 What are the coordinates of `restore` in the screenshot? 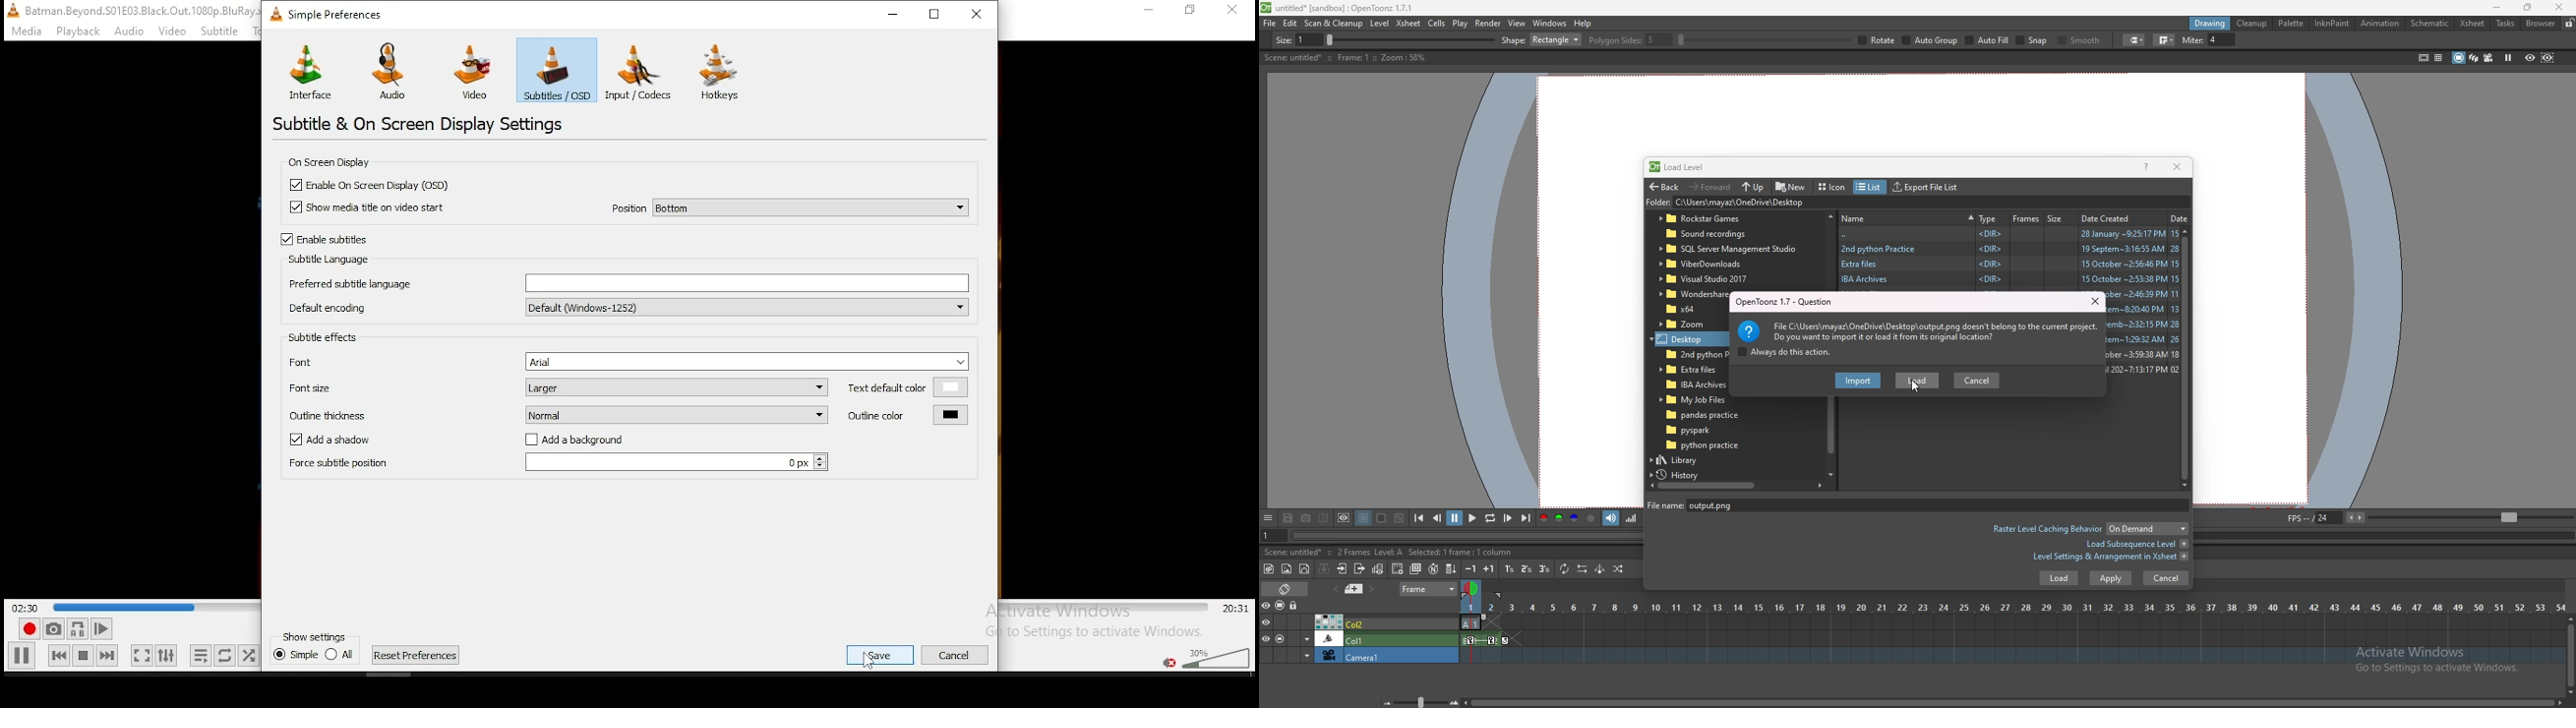 It's located at (1190, 11).